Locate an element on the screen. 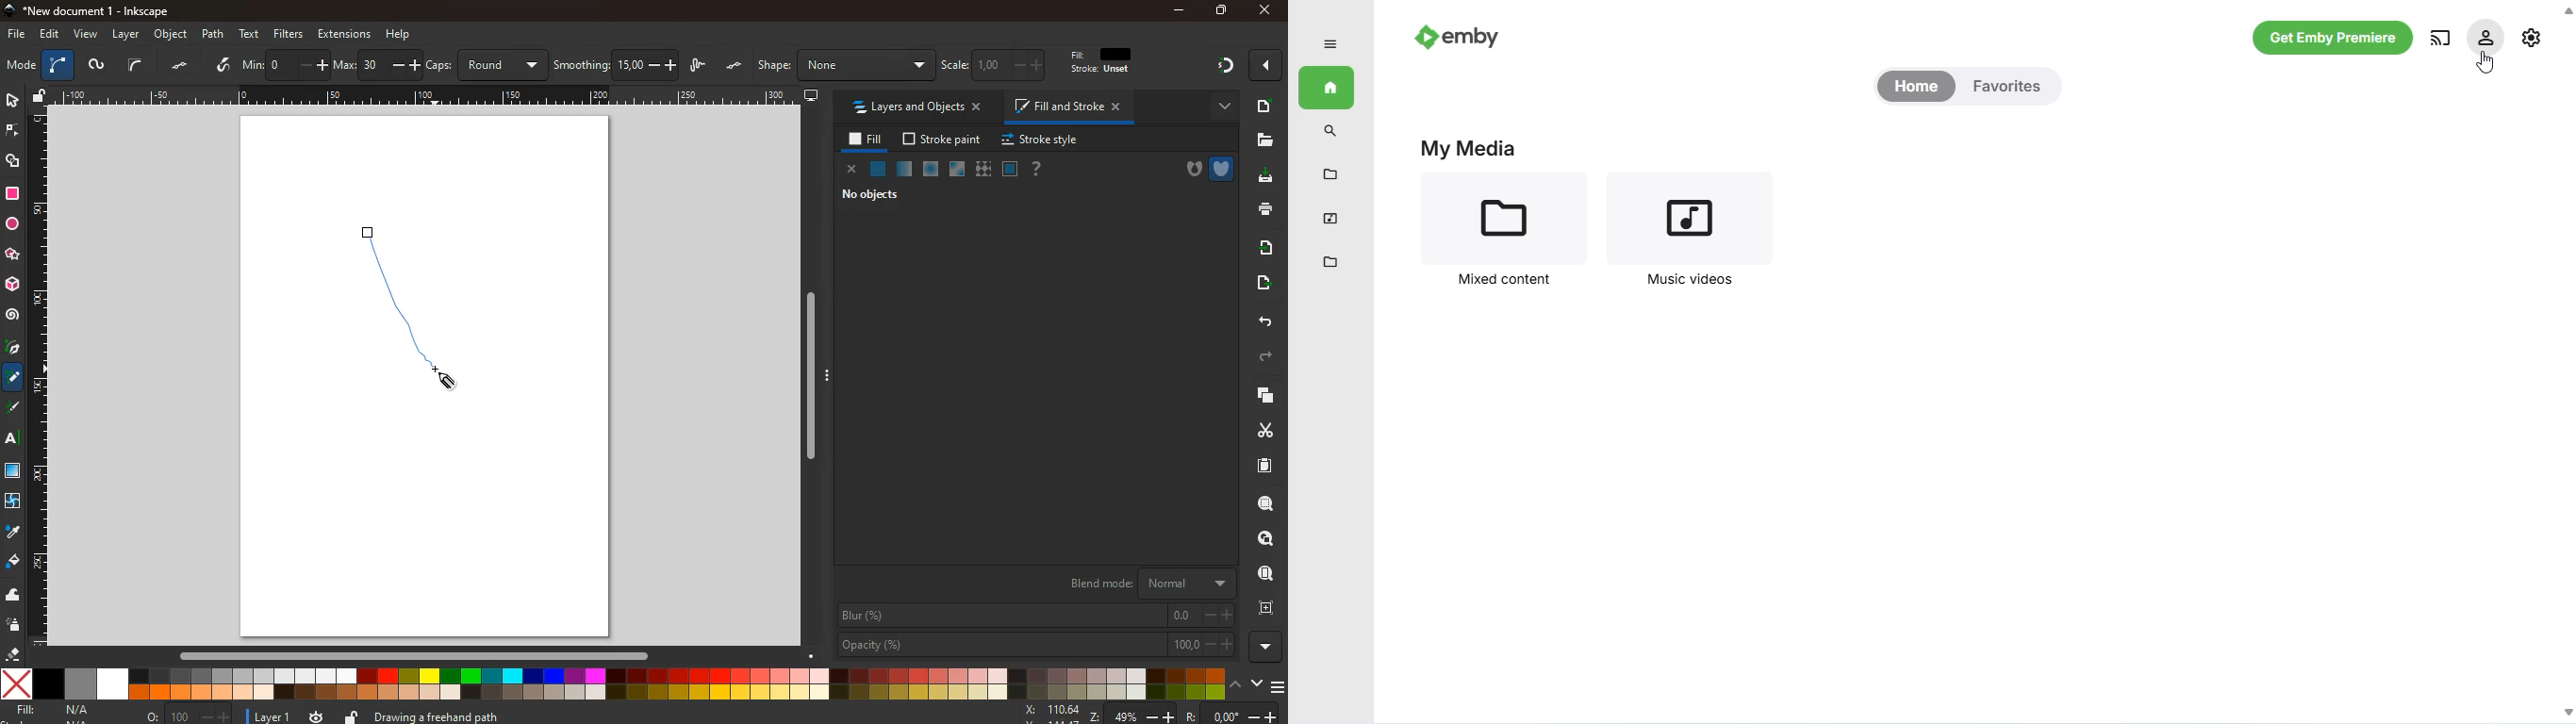  text is located at coordinates (13, 441).